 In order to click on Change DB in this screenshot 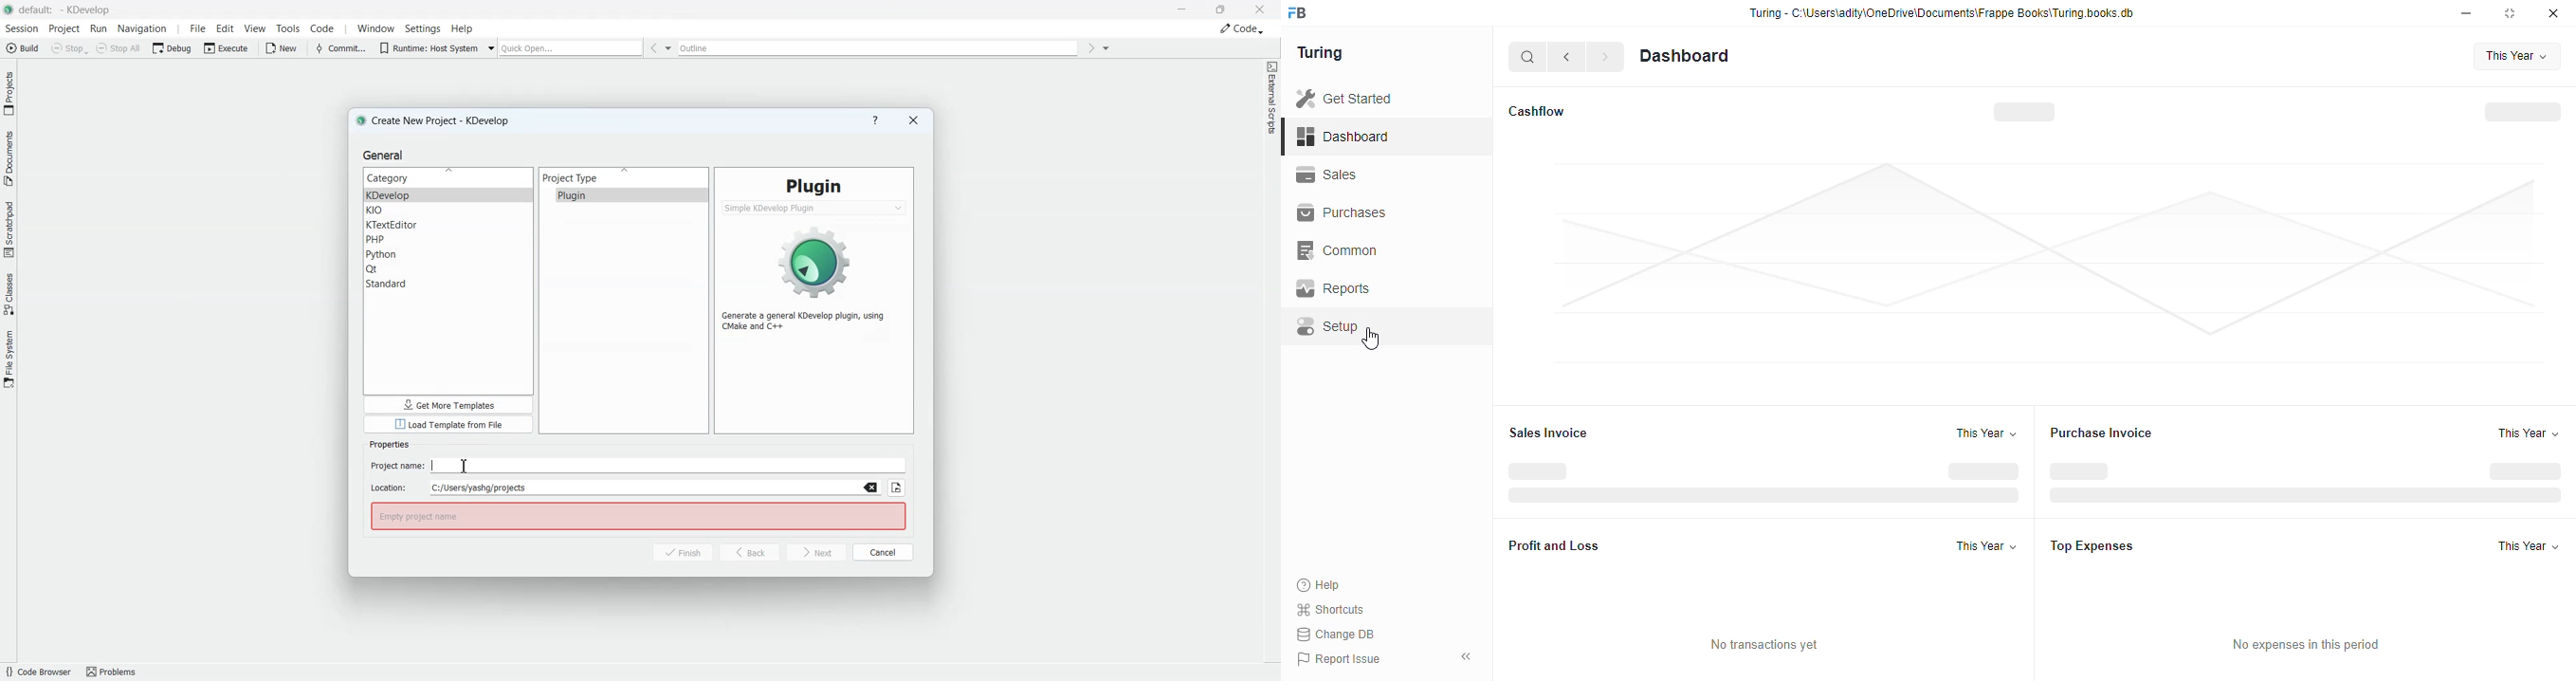, I will do `click(1335, 635)`.